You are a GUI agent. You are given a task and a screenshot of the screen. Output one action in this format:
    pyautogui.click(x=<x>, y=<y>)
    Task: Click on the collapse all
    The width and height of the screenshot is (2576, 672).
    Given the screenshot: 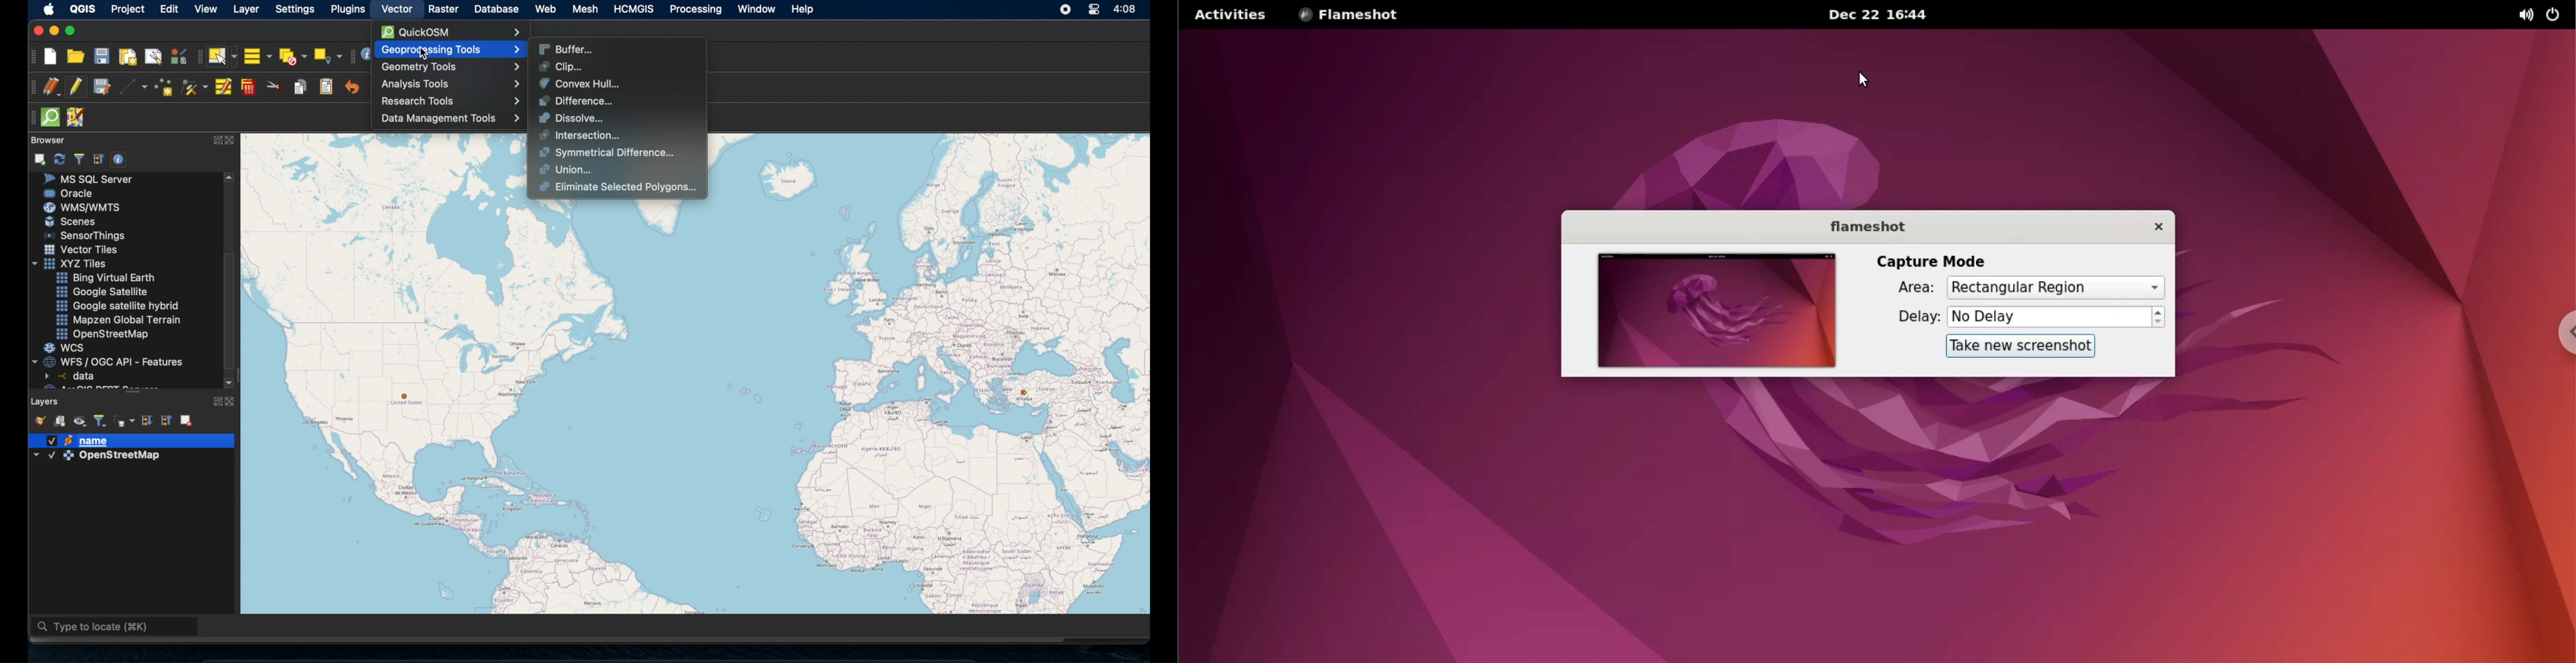 What is the action you would take?
    pyautogui.click(x=168, y=420)
    